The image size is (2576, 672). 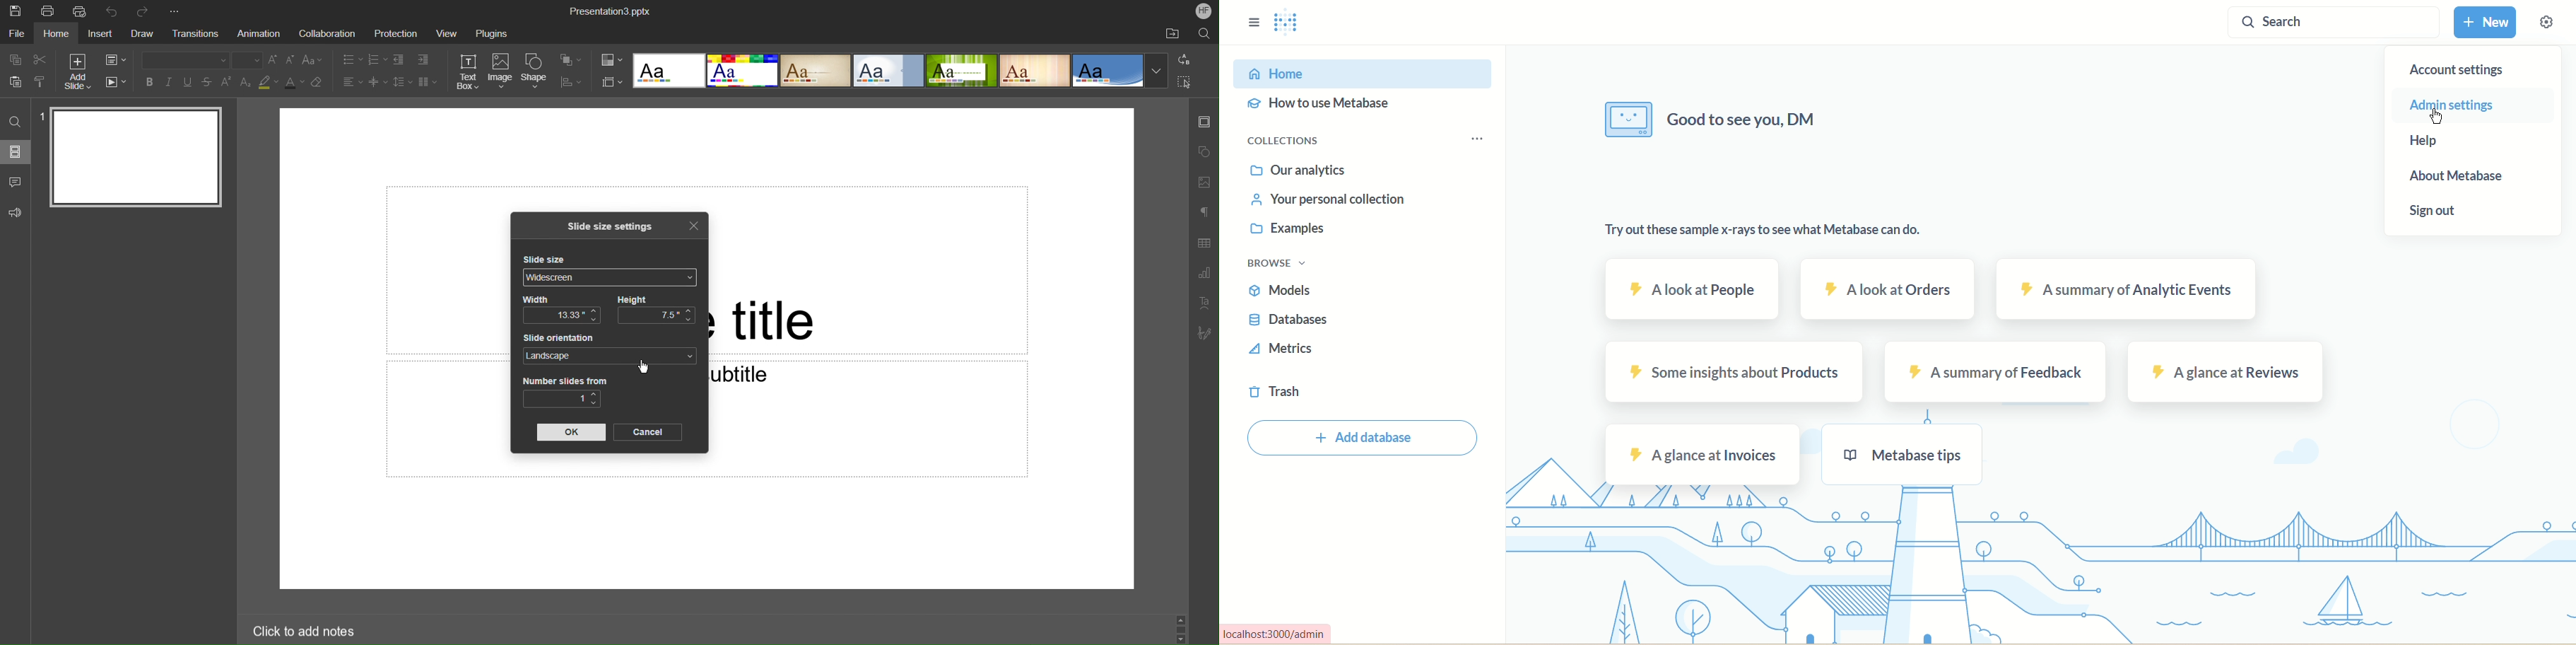 What do you see at coordinates (647, 433) in the screenshot?
I see `Cancel` at bounding box center [647, 433].